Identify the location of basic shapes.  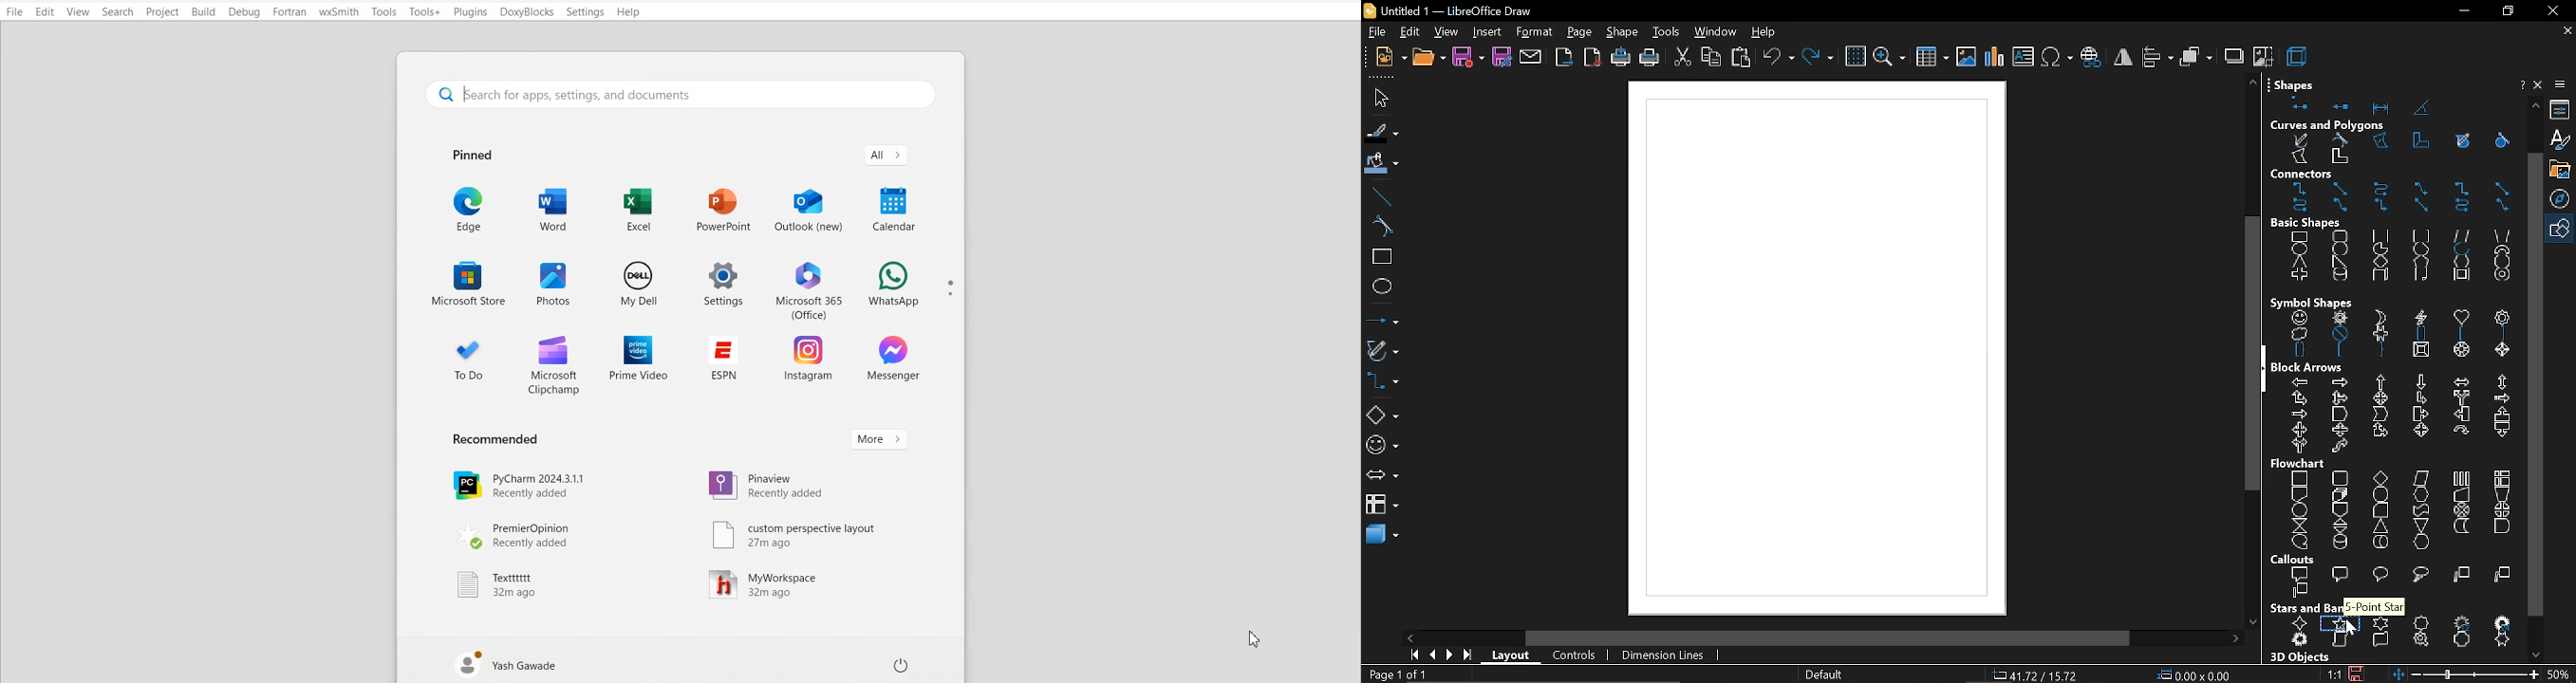
(2309, 224).